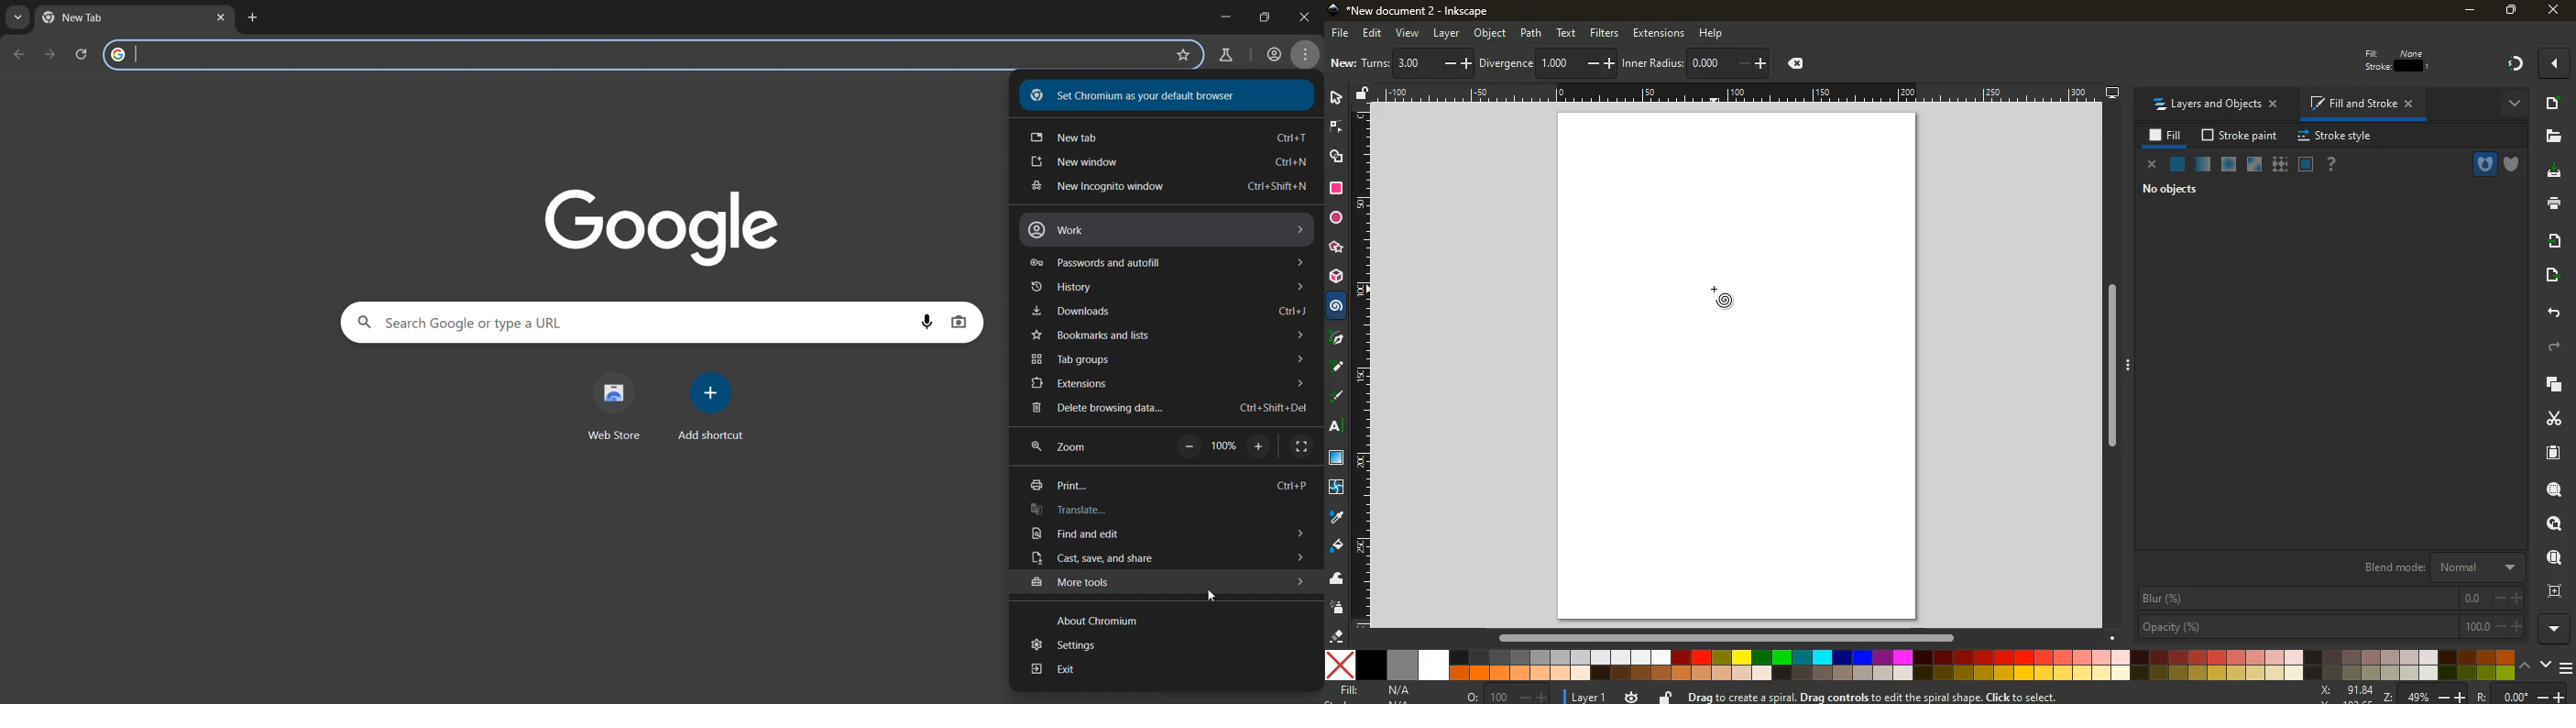 The image size is (2576, 728). Describe the element at coordinates (1336, 306) in the screenshot. I see `spiral` at that location.